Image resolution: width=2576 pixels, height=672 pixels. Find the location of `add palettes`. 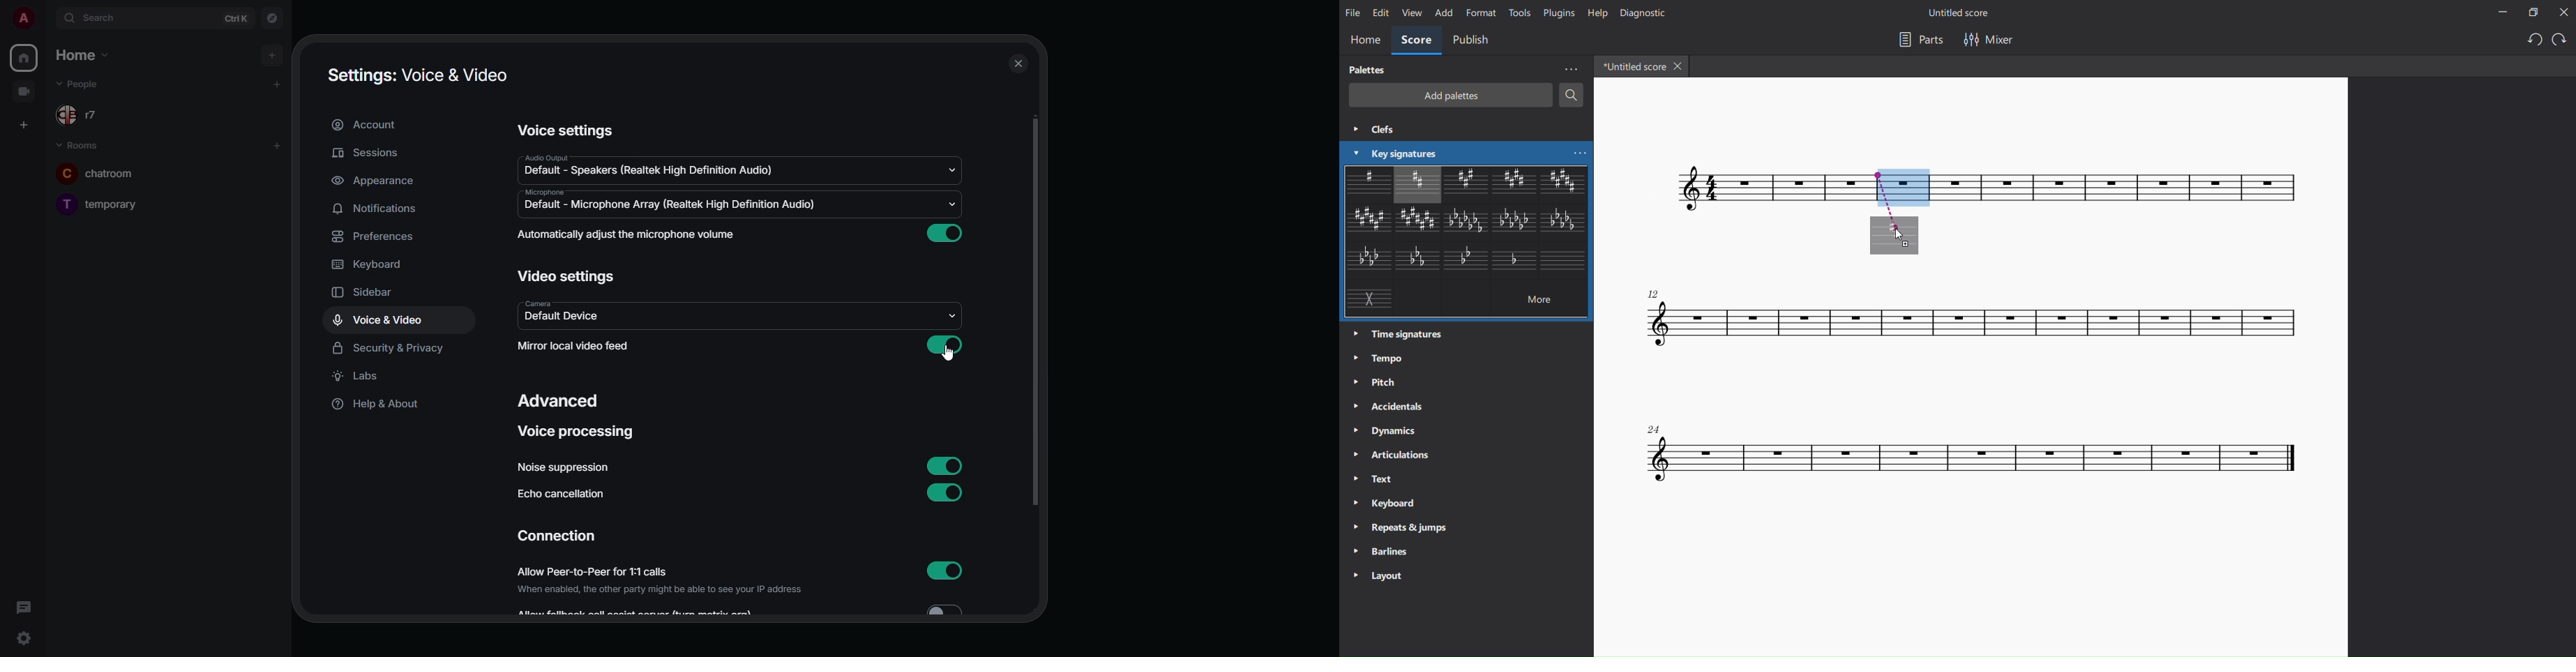

add palettes is located at coordinates (1450, 96).